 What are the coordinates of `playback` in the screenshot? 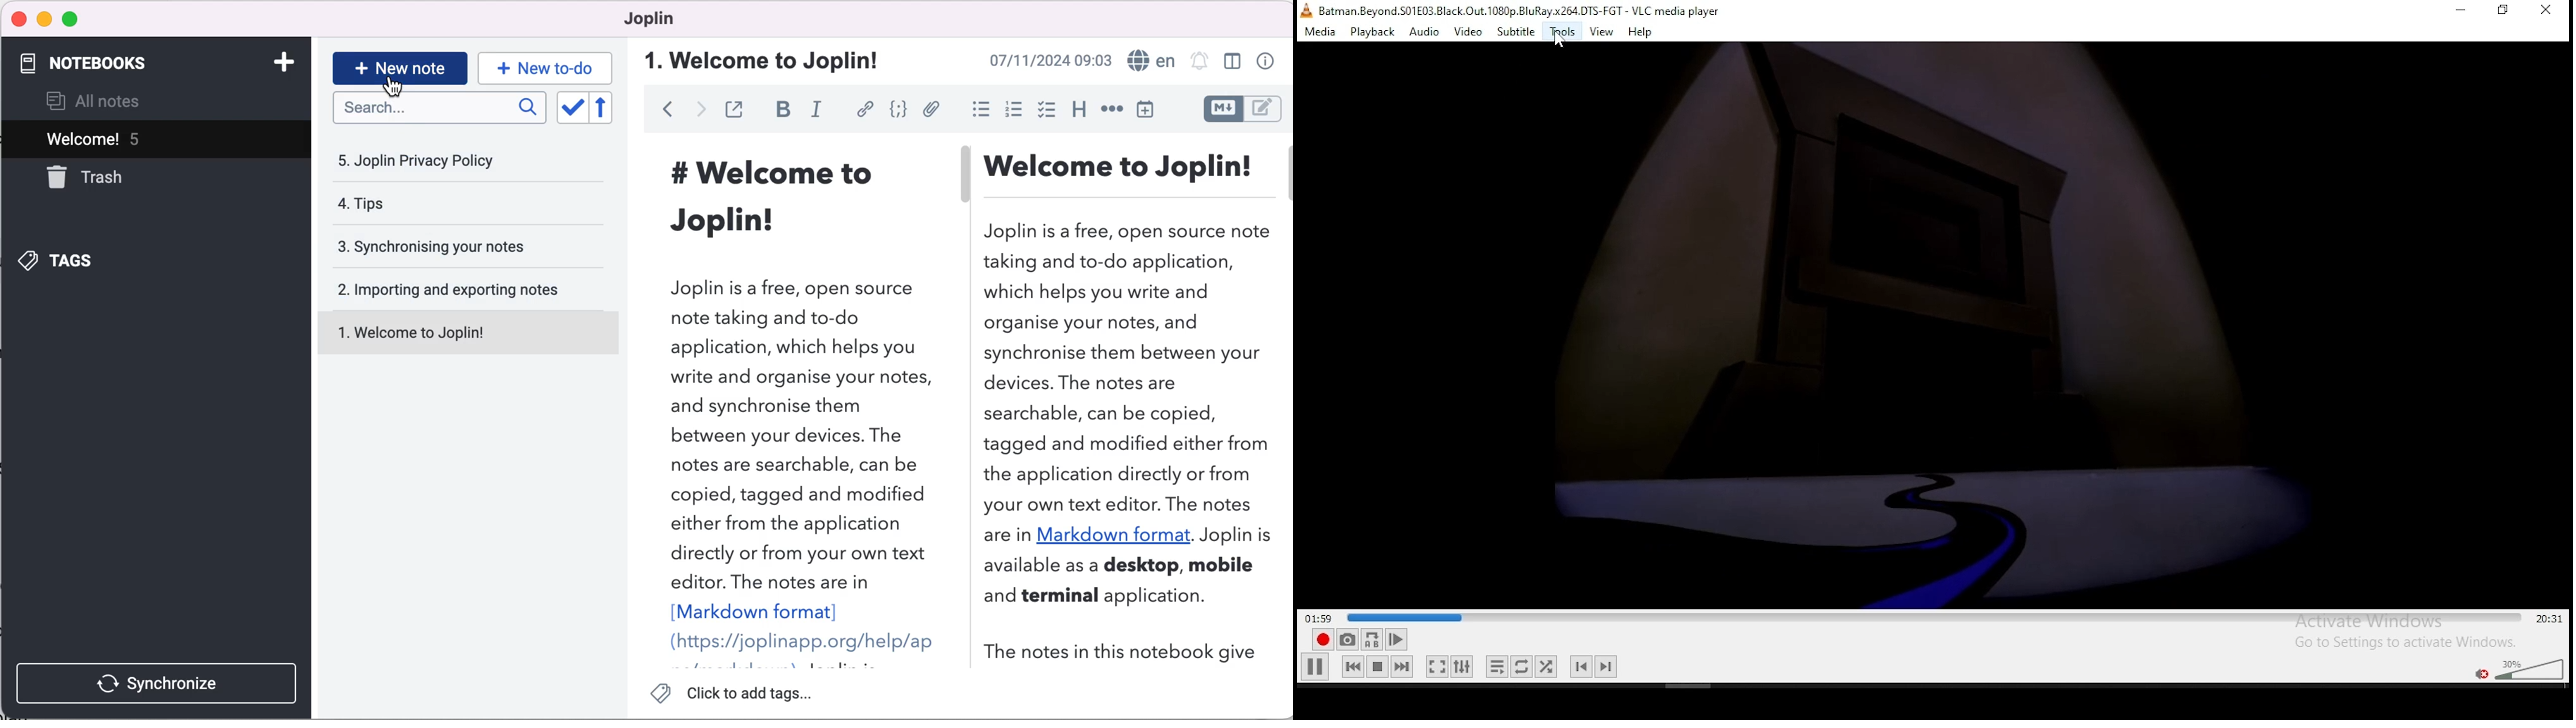 It's located at (1371, 31).